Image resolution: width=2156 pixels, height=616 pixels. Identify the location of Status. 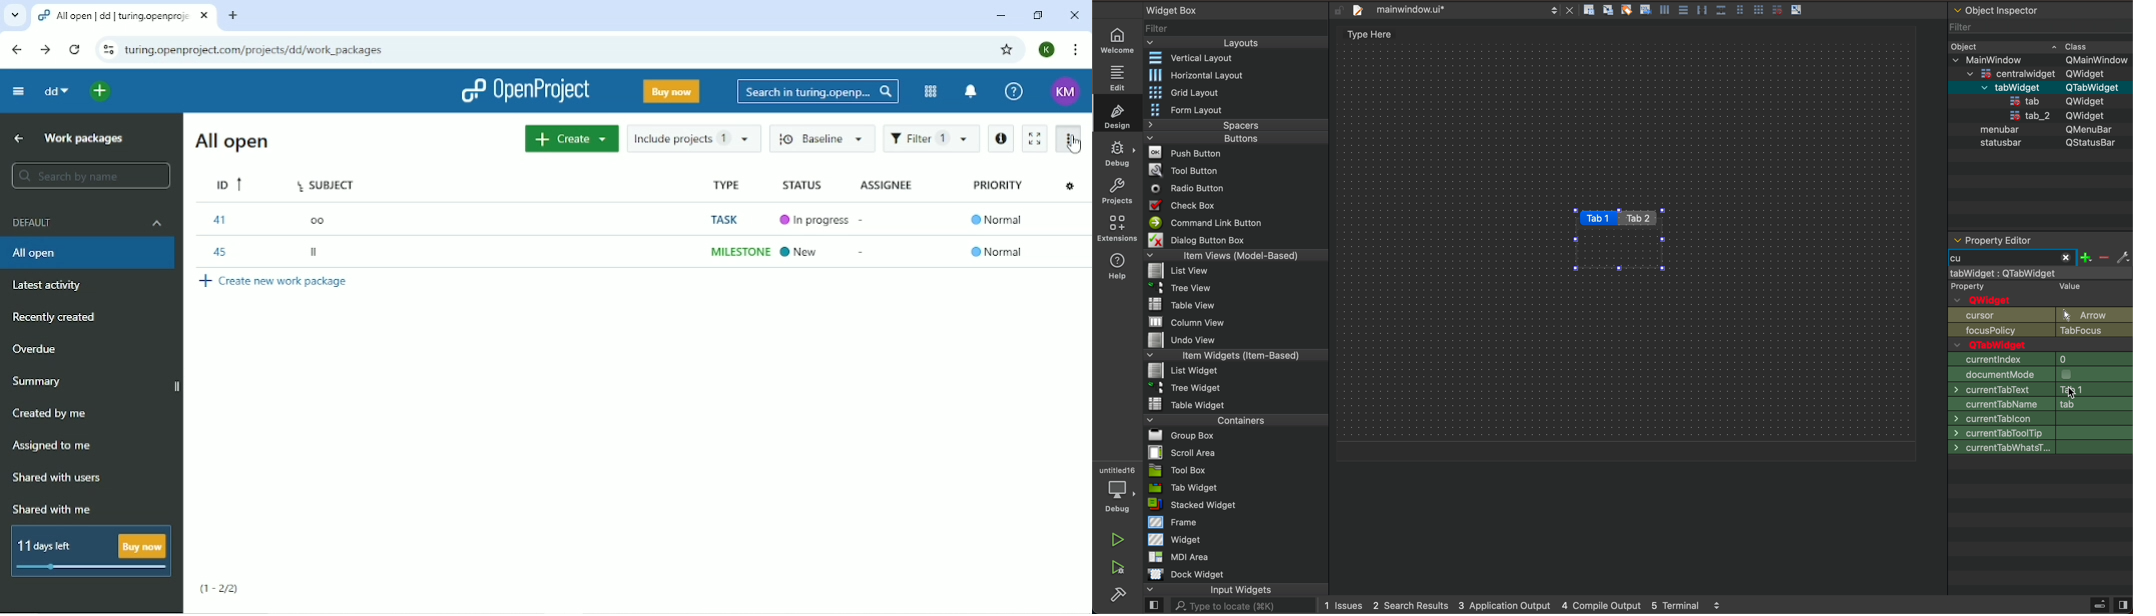
(802, 184).